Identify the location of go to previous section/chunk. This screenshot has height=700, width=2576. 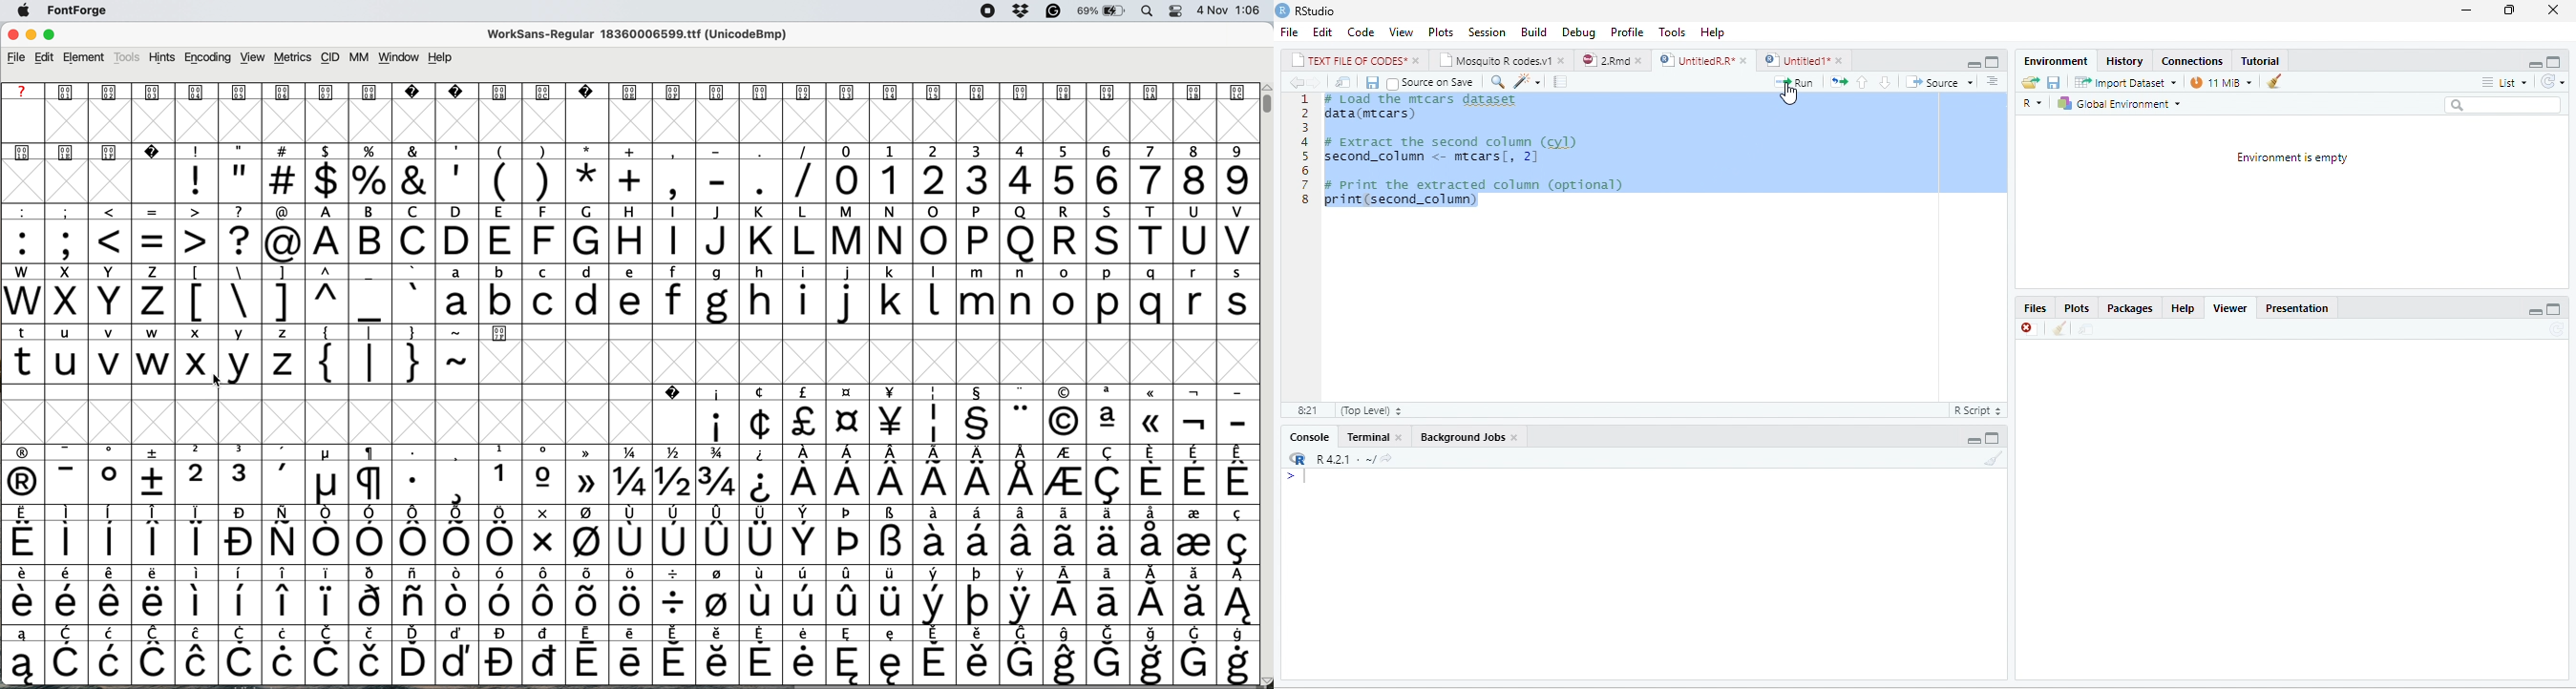
(1862, 81).